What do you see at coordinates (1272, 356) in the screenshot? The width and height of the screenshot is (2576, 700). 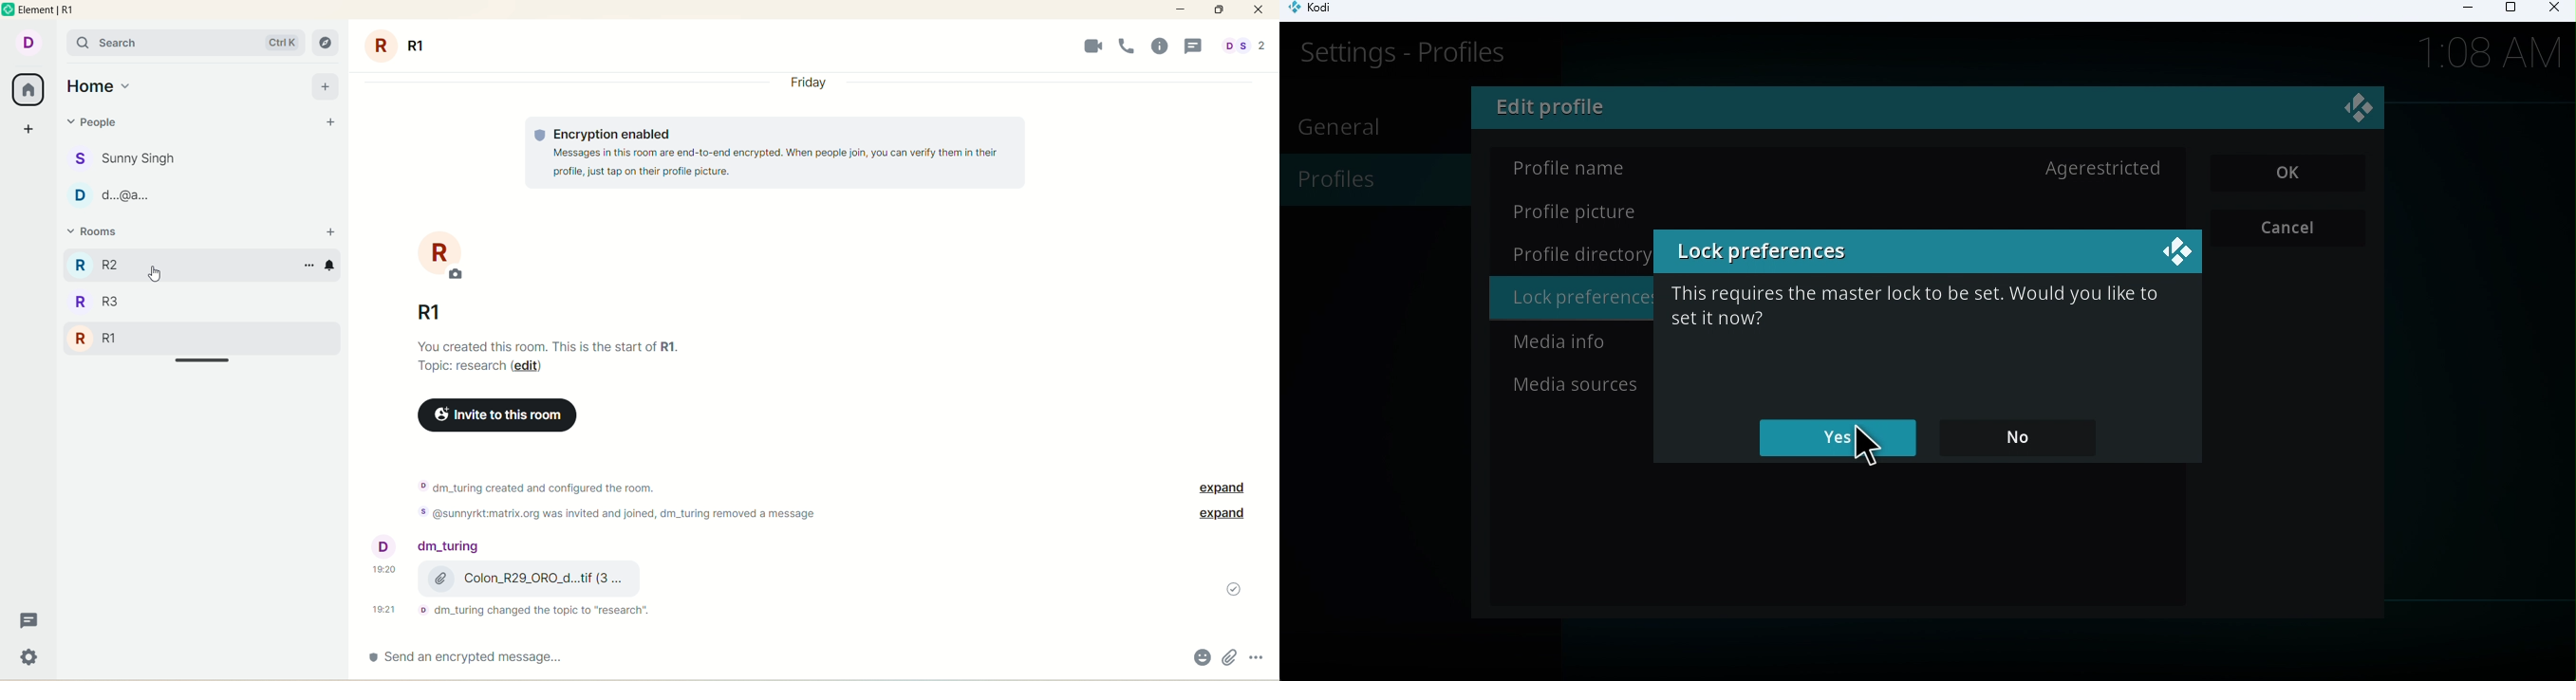 I see `vertical scroll bar` at bounding box center [1272, 356].